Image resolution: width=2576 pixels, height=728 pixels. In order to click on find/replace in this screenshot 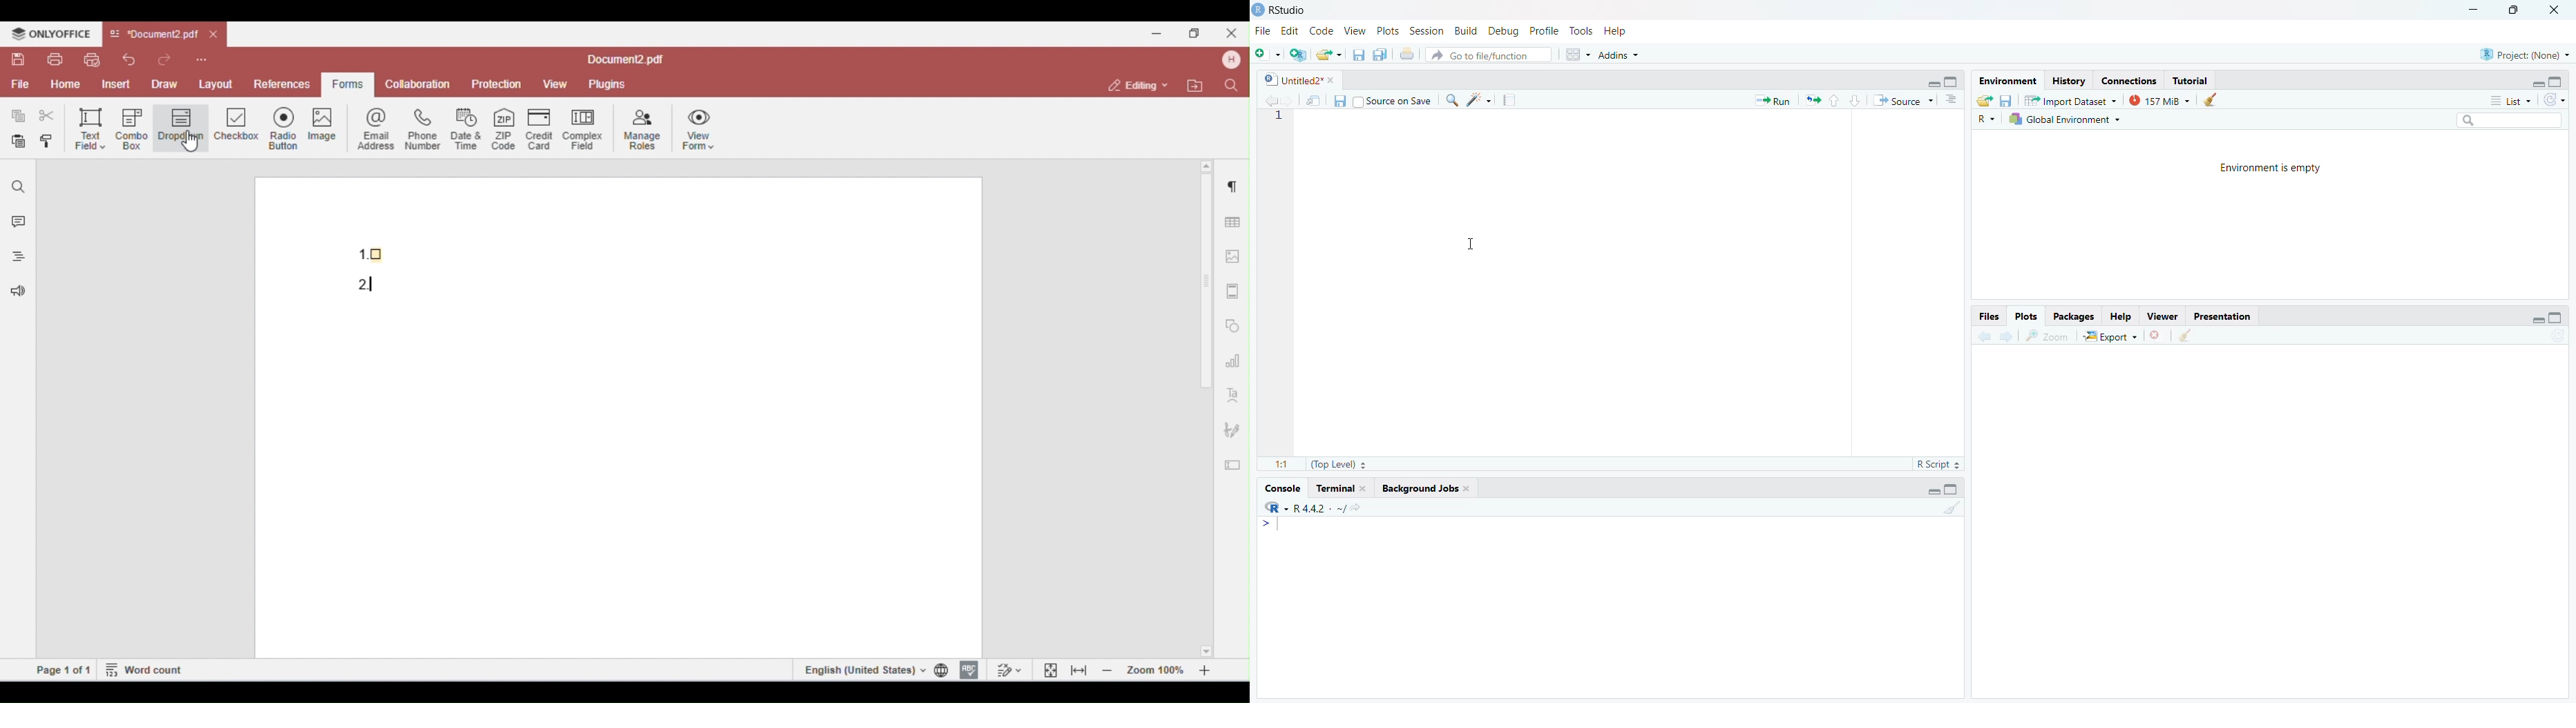, I will do `click(1454, 100)`.